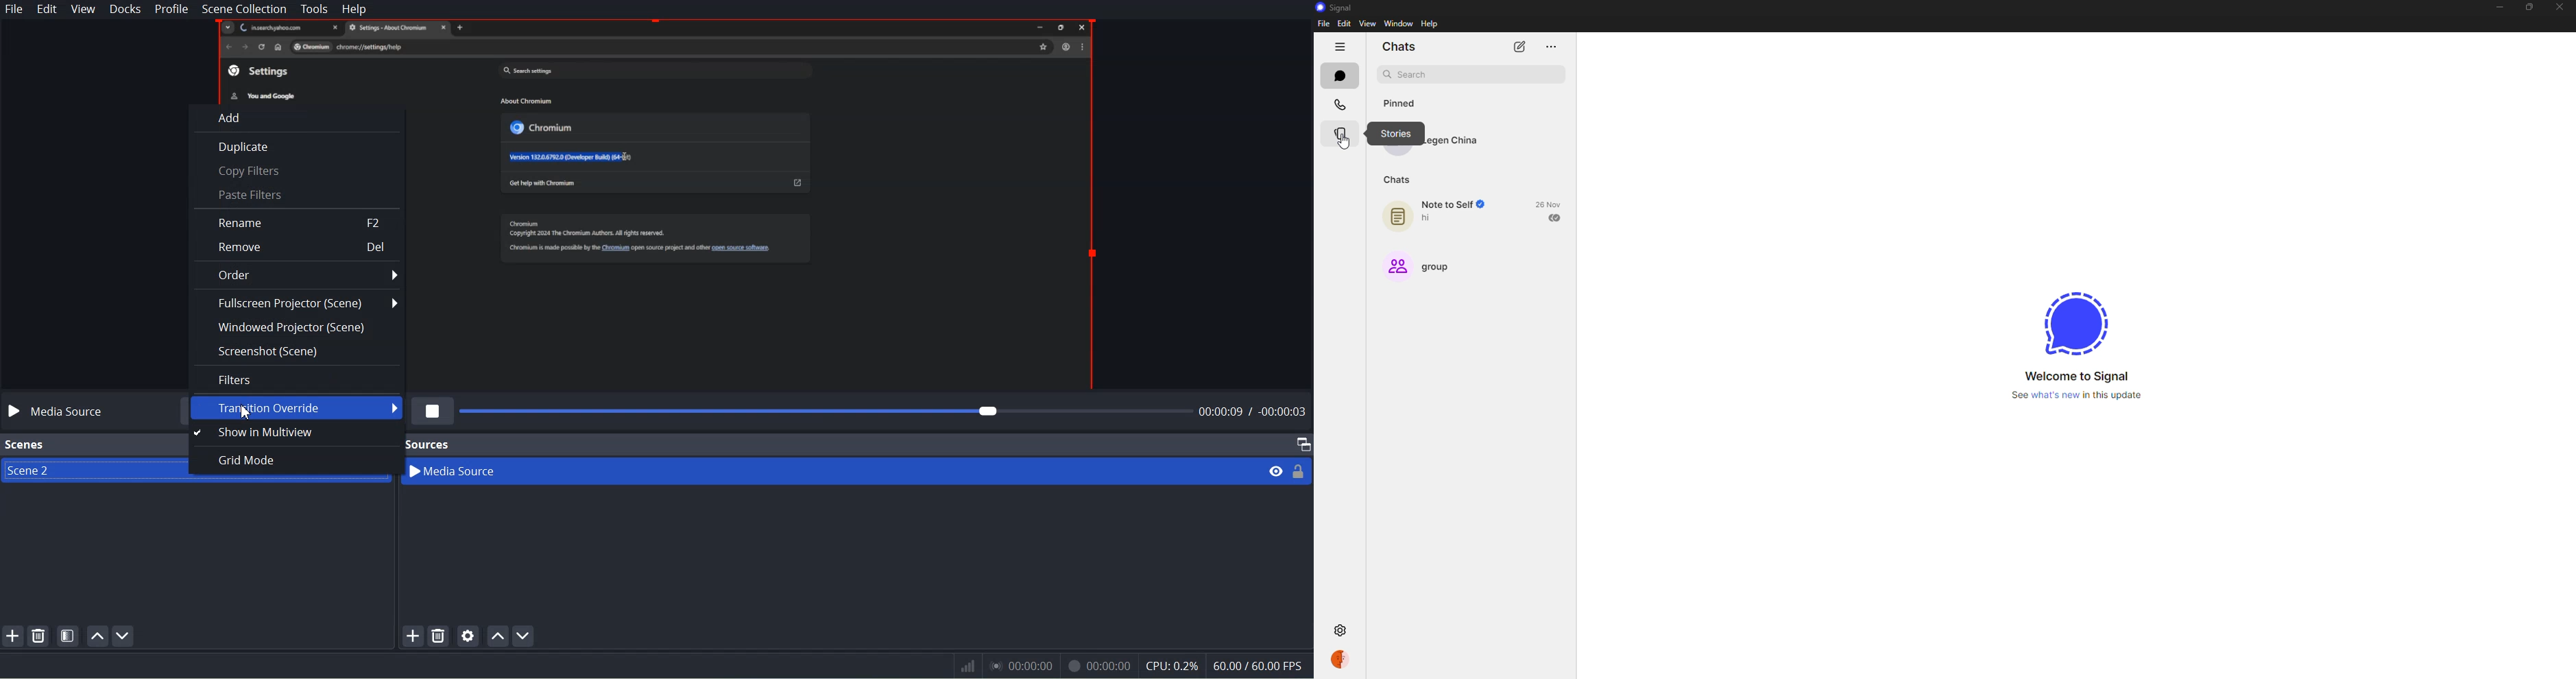  I want to click on close, so click(2559, 8).